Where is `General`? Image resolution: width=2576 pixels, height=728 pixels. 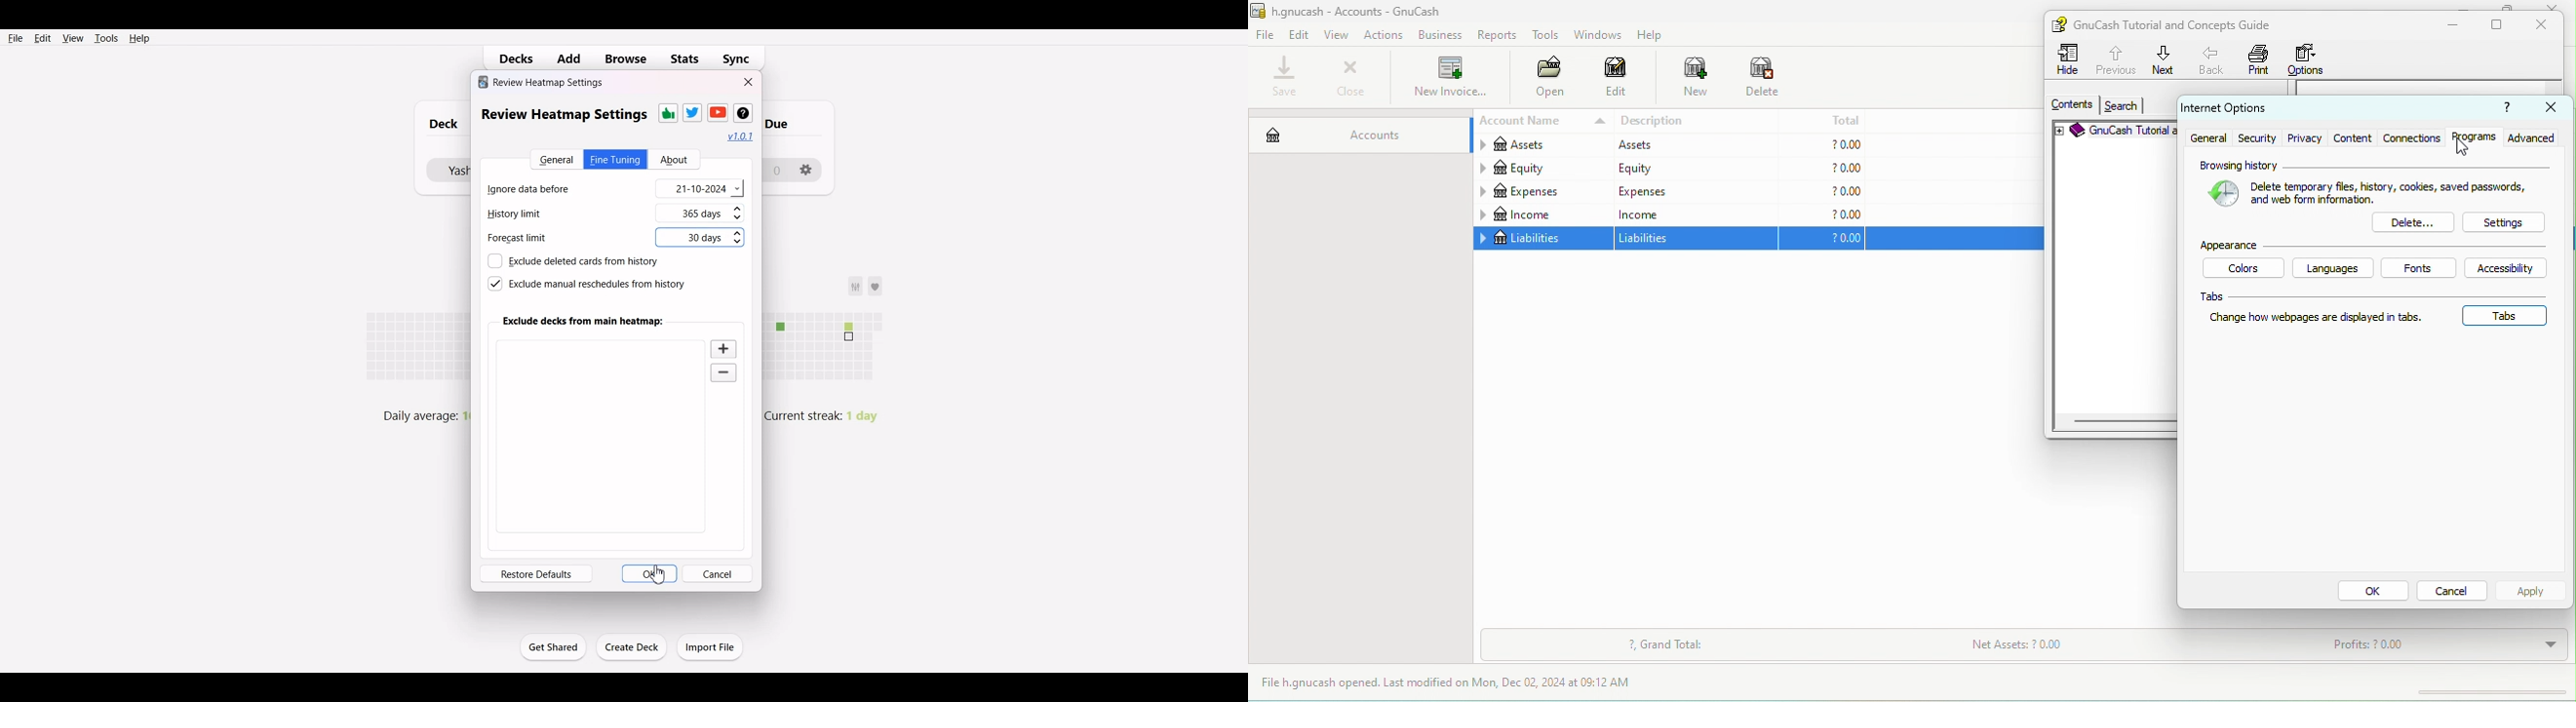 General is located at coordinates (555, 159).